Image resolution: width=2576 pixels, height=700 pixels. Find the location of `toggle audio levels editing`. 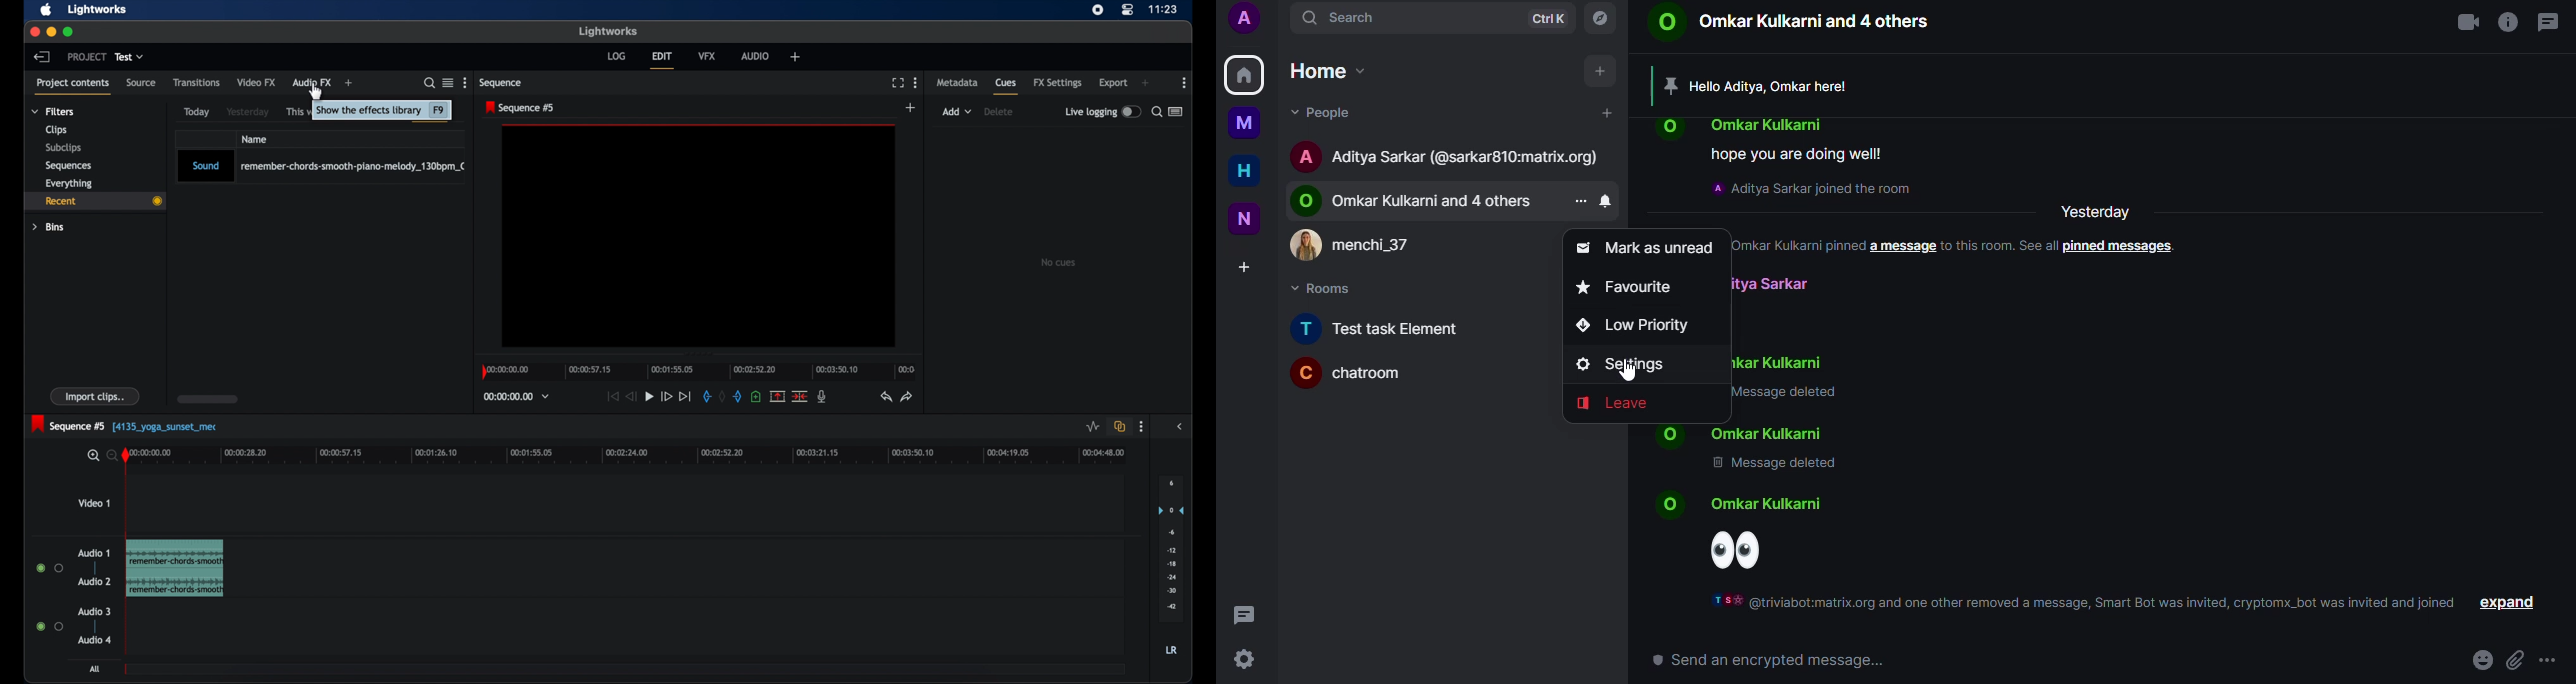

toggle audio levels editing is located at coordinates (1092, 426).